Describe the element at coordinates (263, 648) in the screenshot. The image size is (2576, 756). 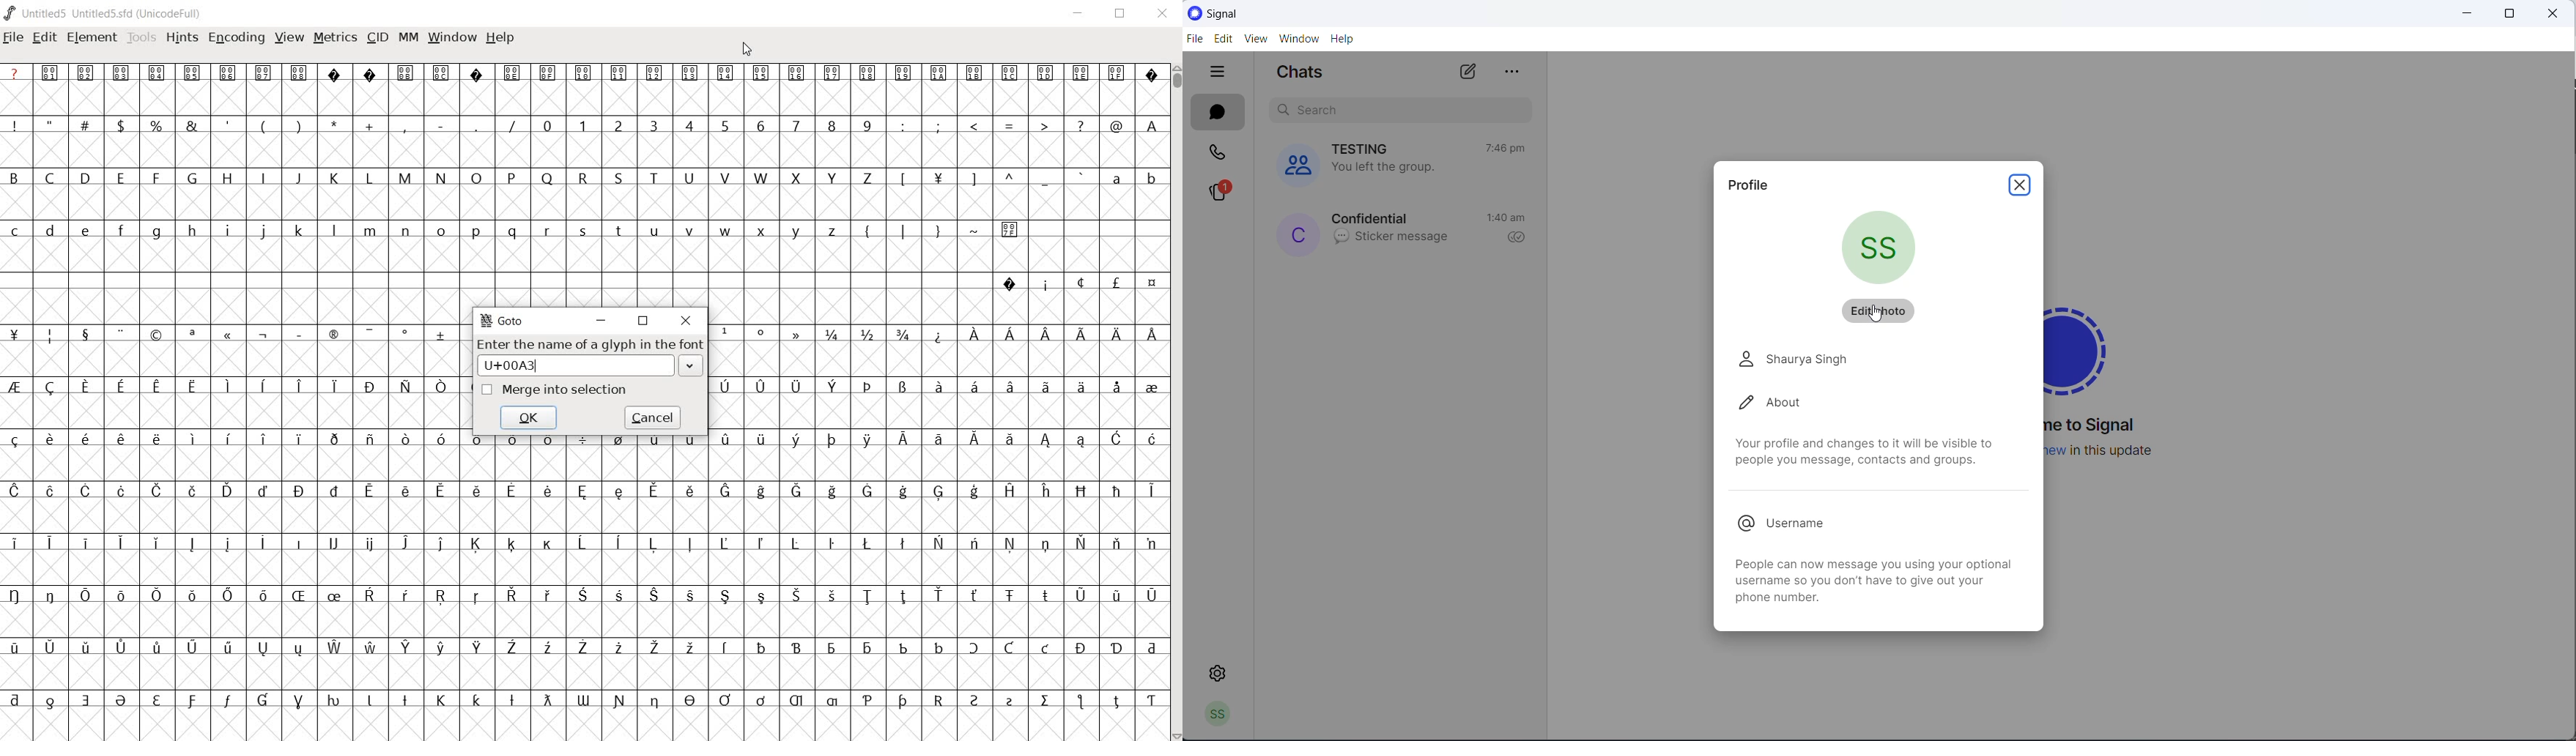
I see `Symbol` at that location.